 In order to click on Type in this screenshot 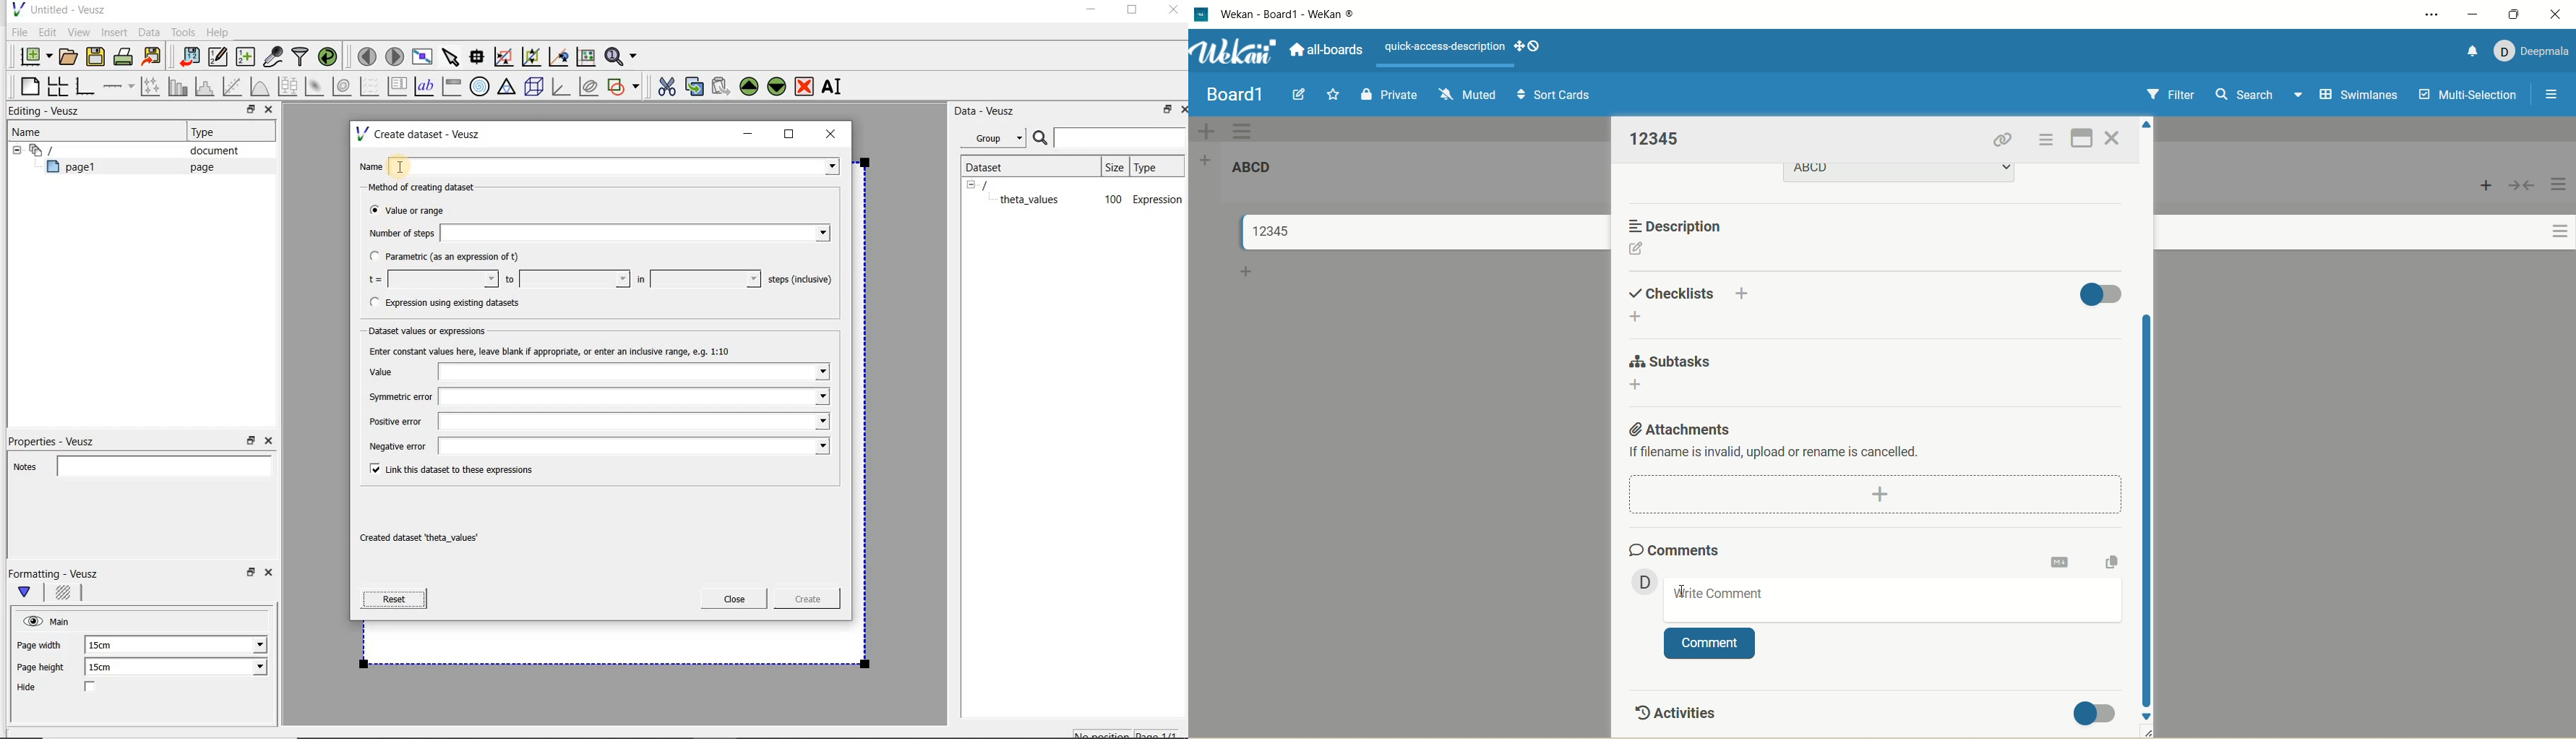, I will do `click(209, 132)`.